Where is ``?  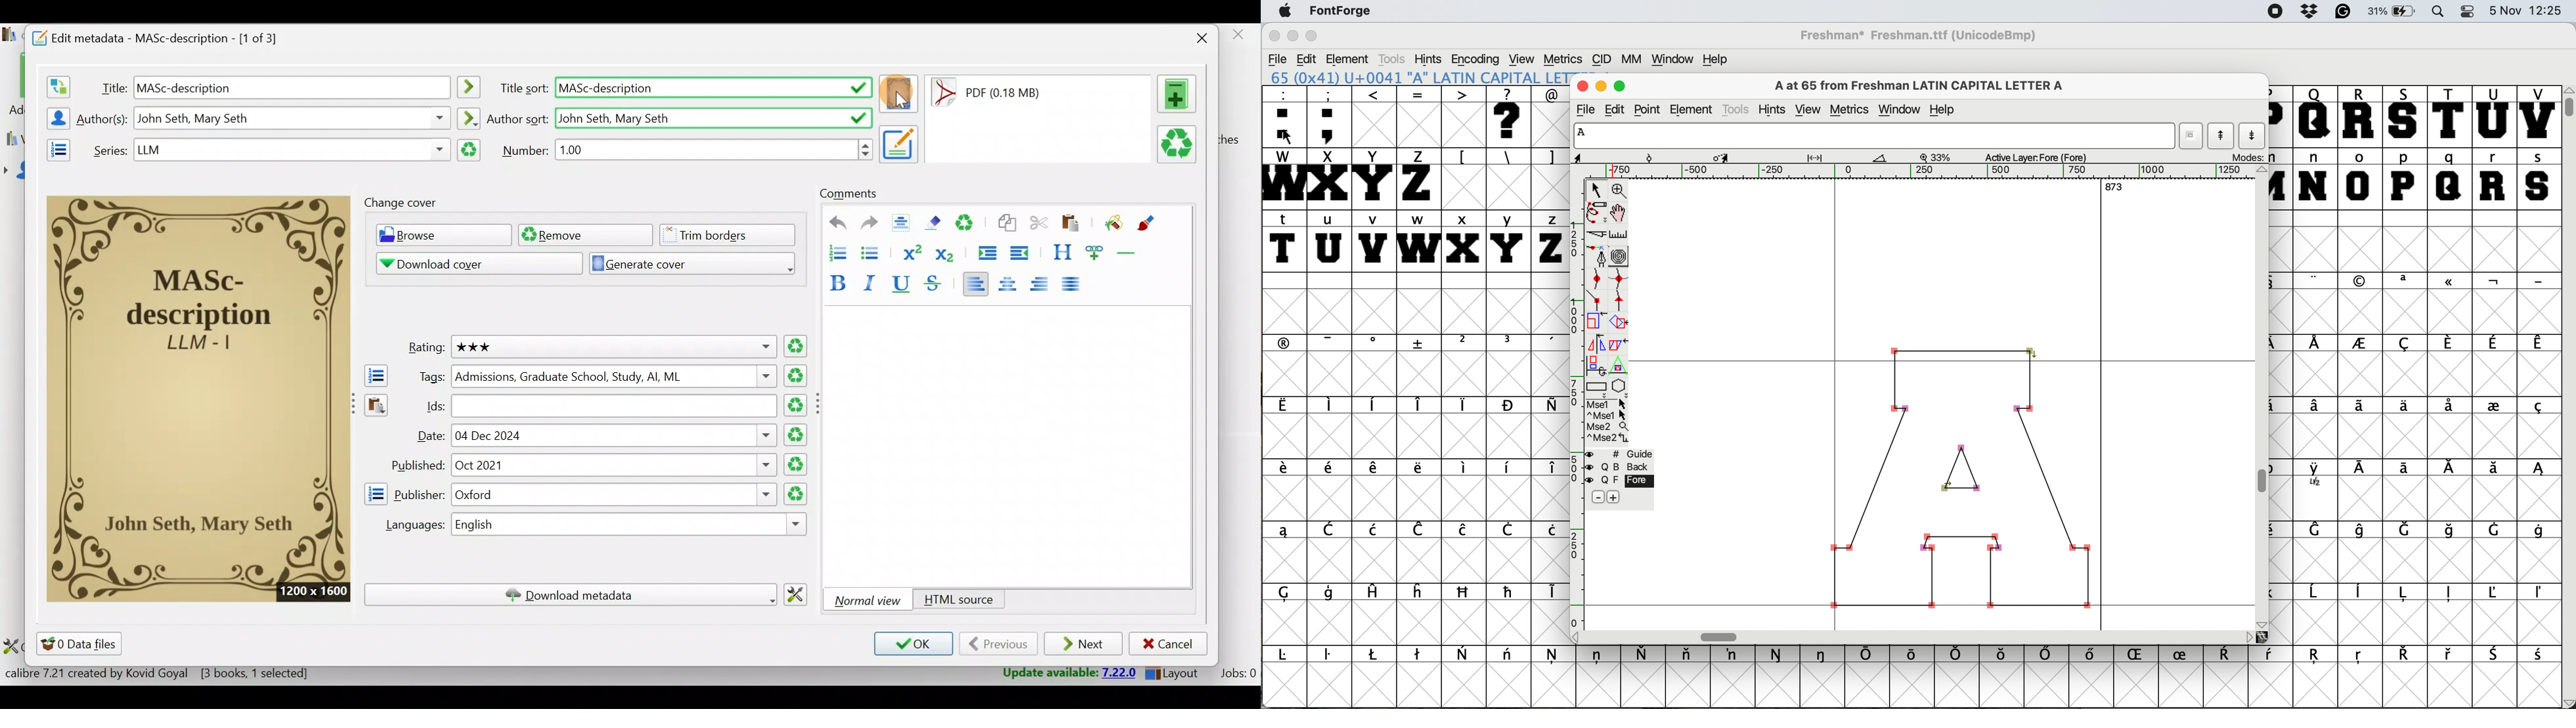
 is located at coordinates (471, 87).